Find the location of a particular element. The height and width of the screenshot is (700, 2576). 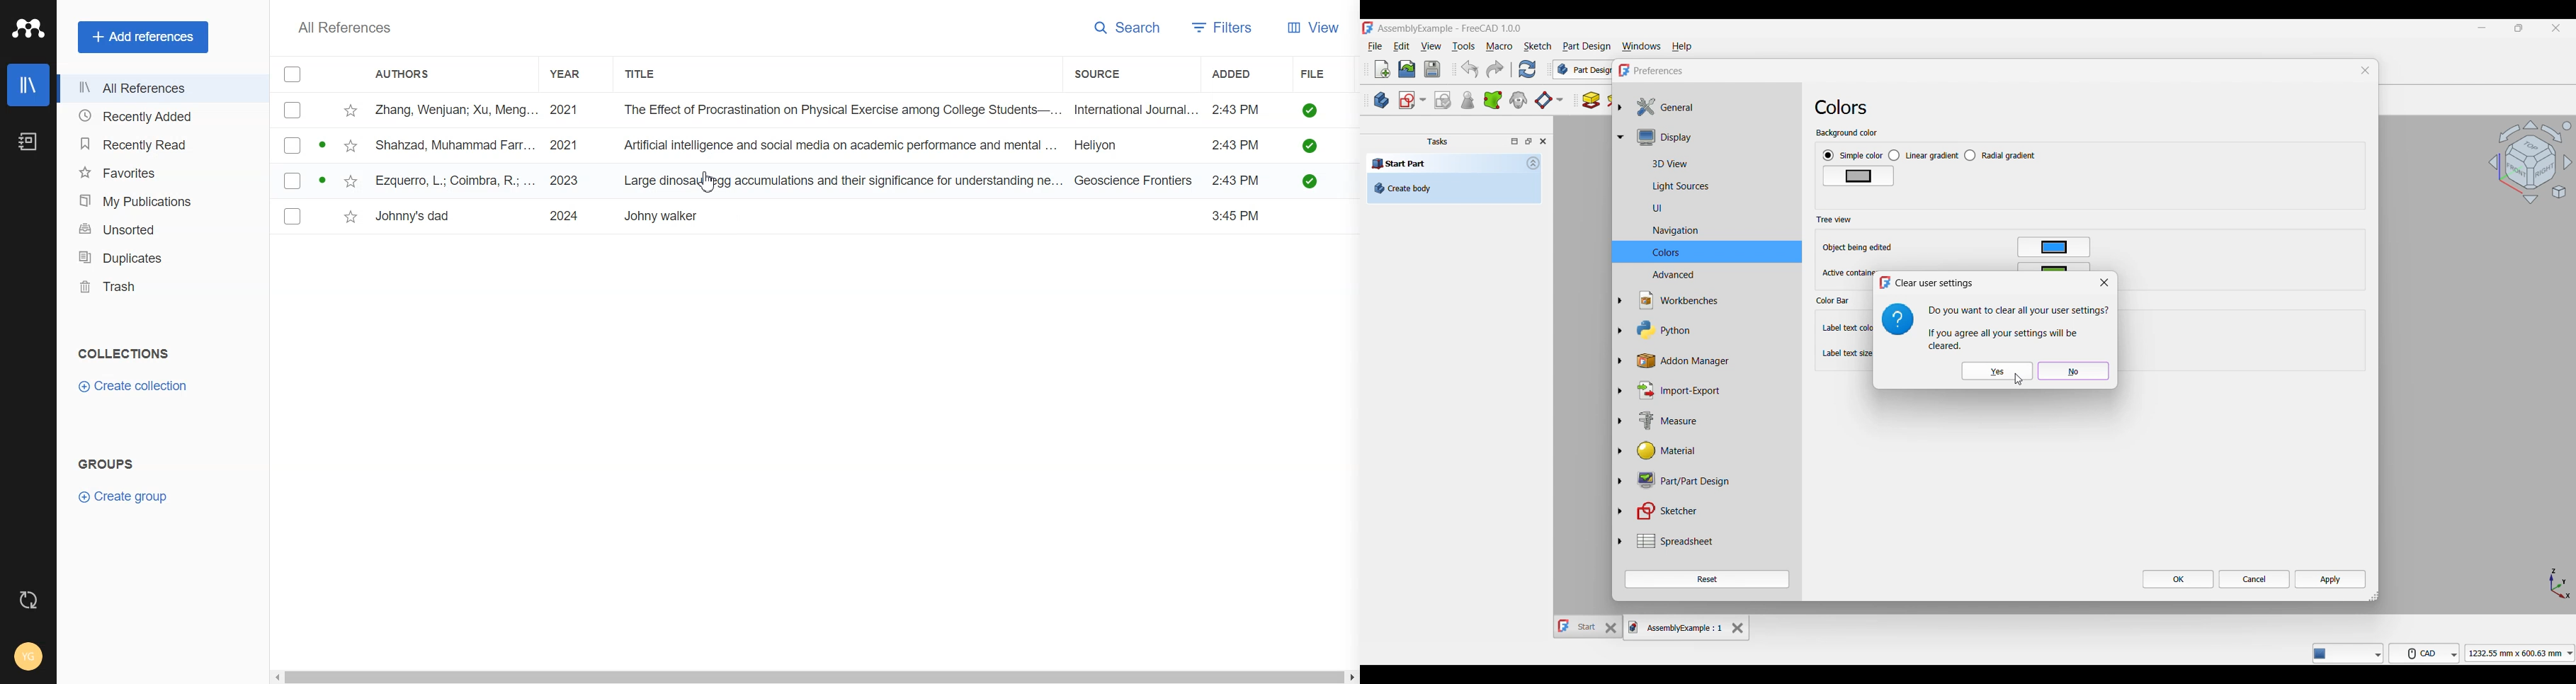

Canvas dimension options is located at coordinates (2520, 653).